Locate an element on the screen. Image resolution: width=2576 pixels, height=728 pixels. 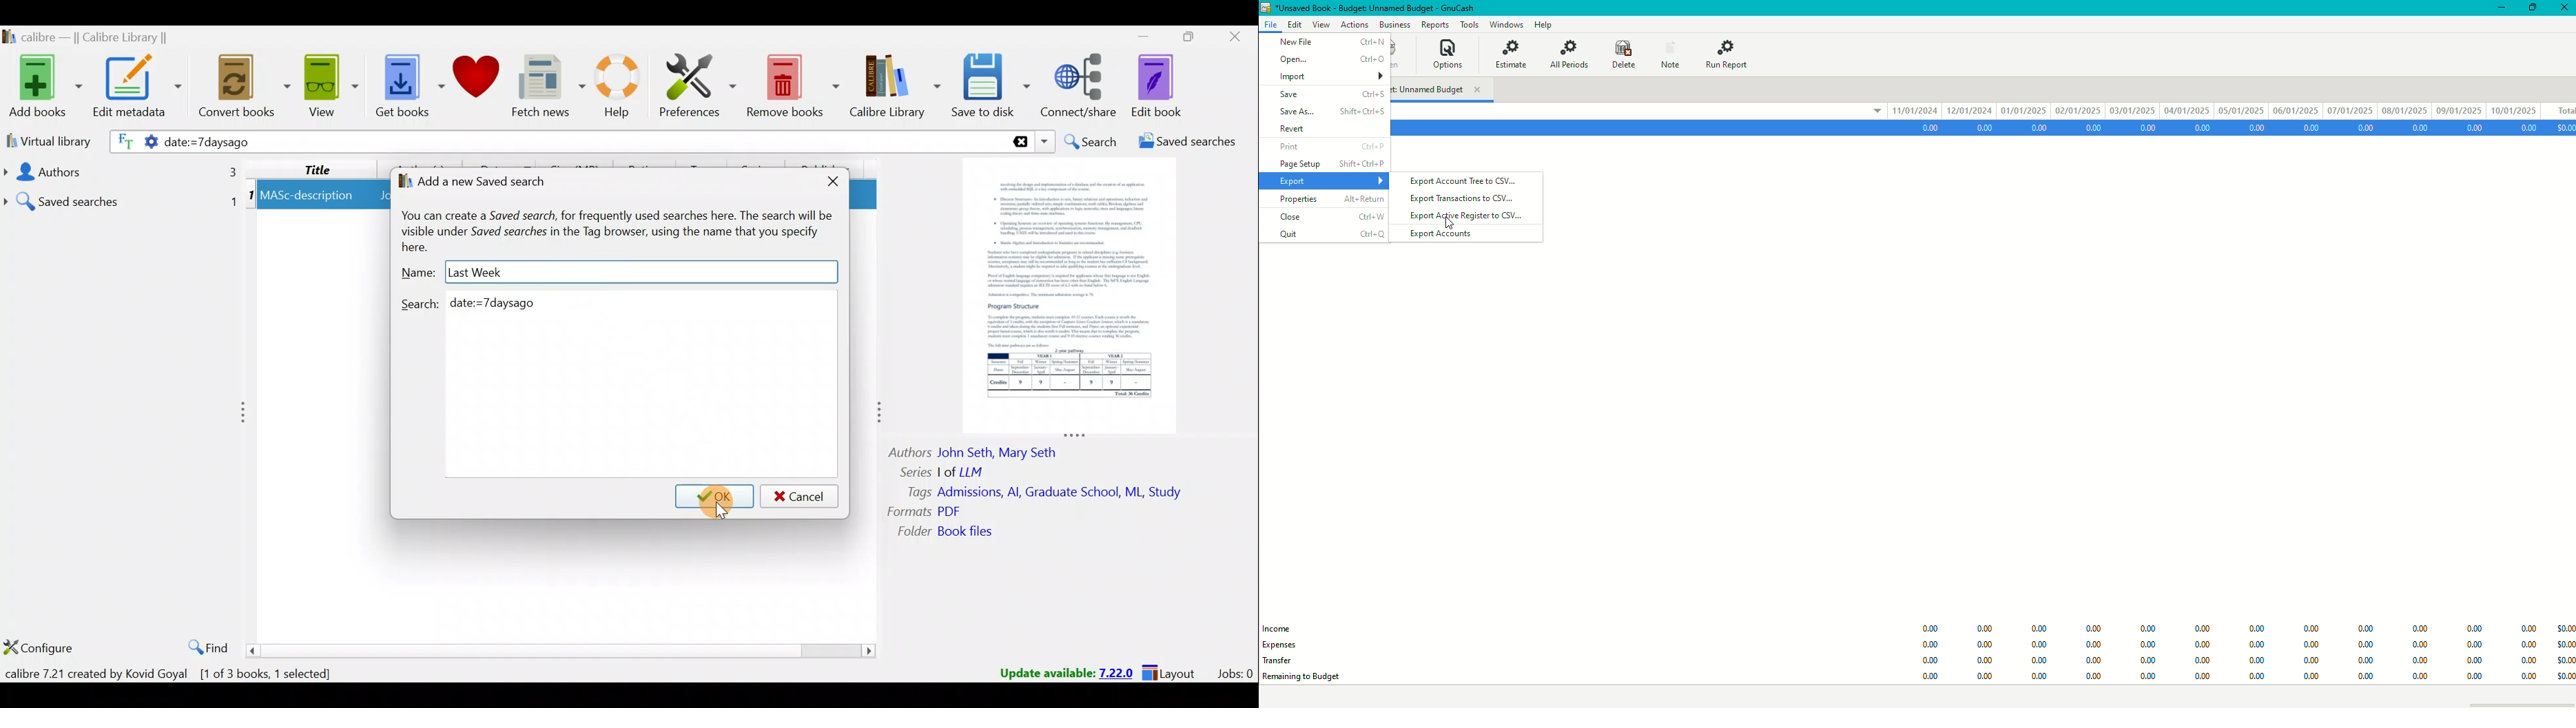
Calibre library is located at coordinates (897, 87).